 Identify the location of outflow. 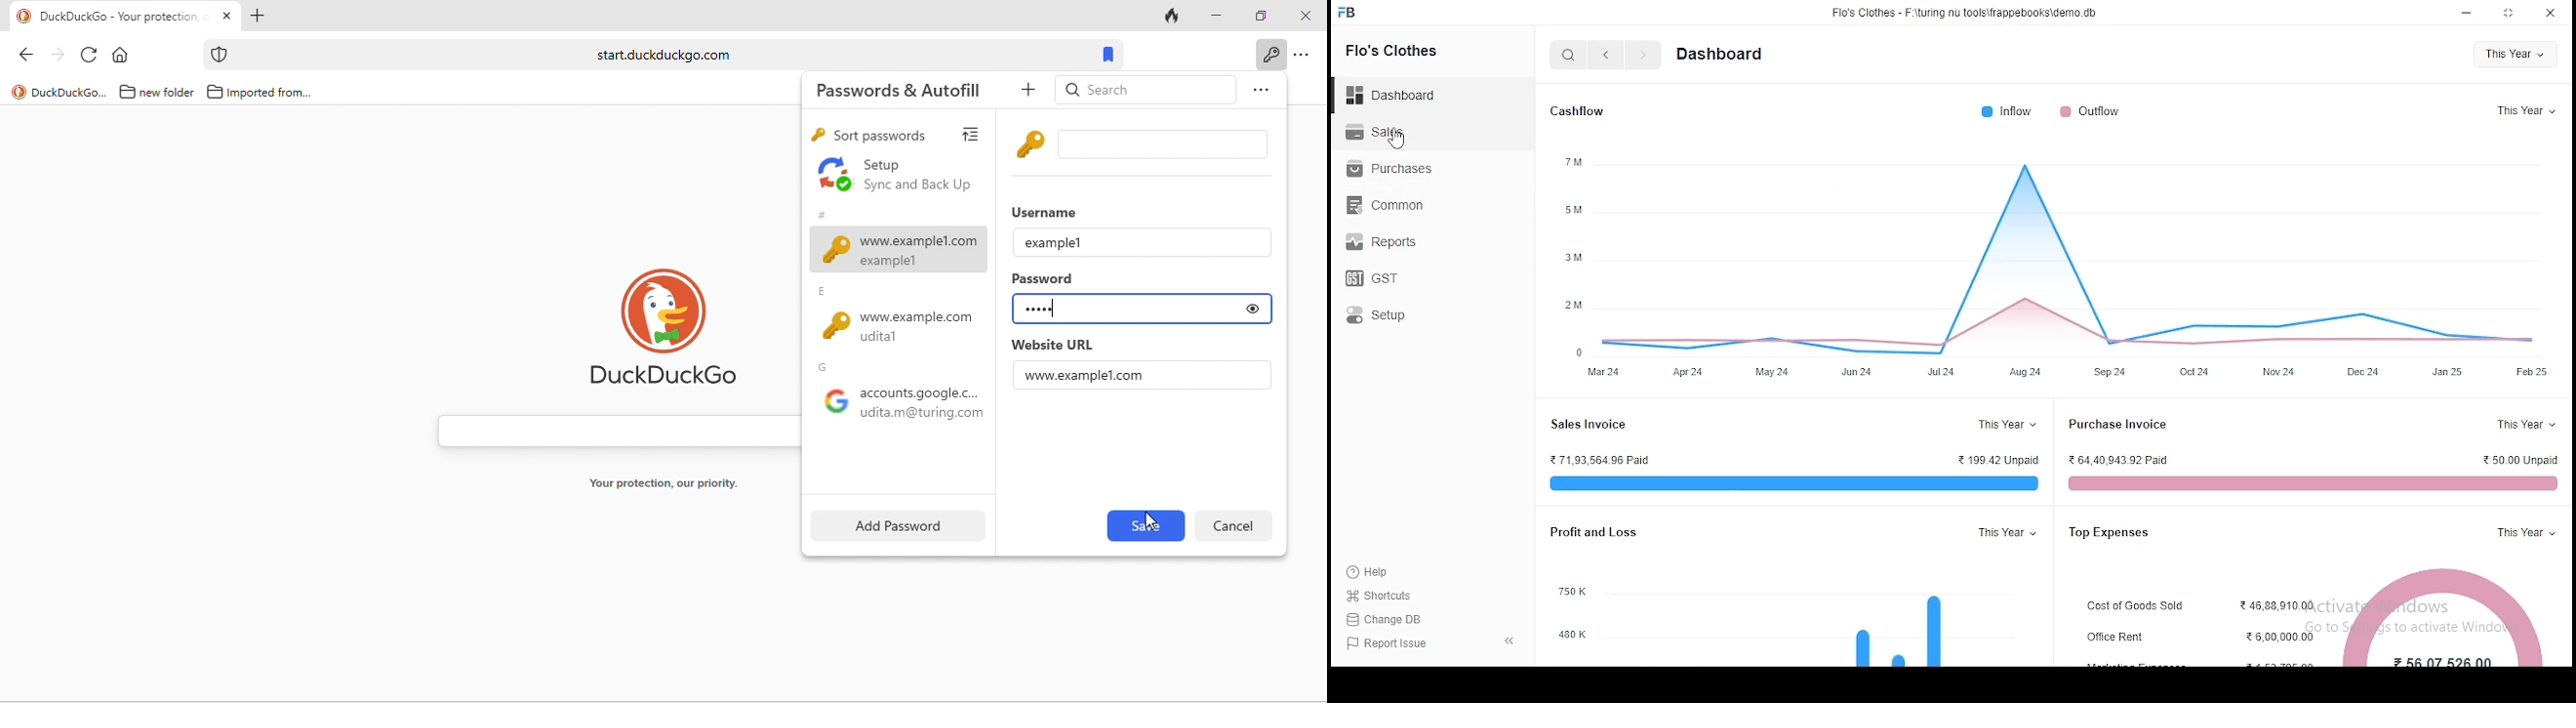
(2090, 110).